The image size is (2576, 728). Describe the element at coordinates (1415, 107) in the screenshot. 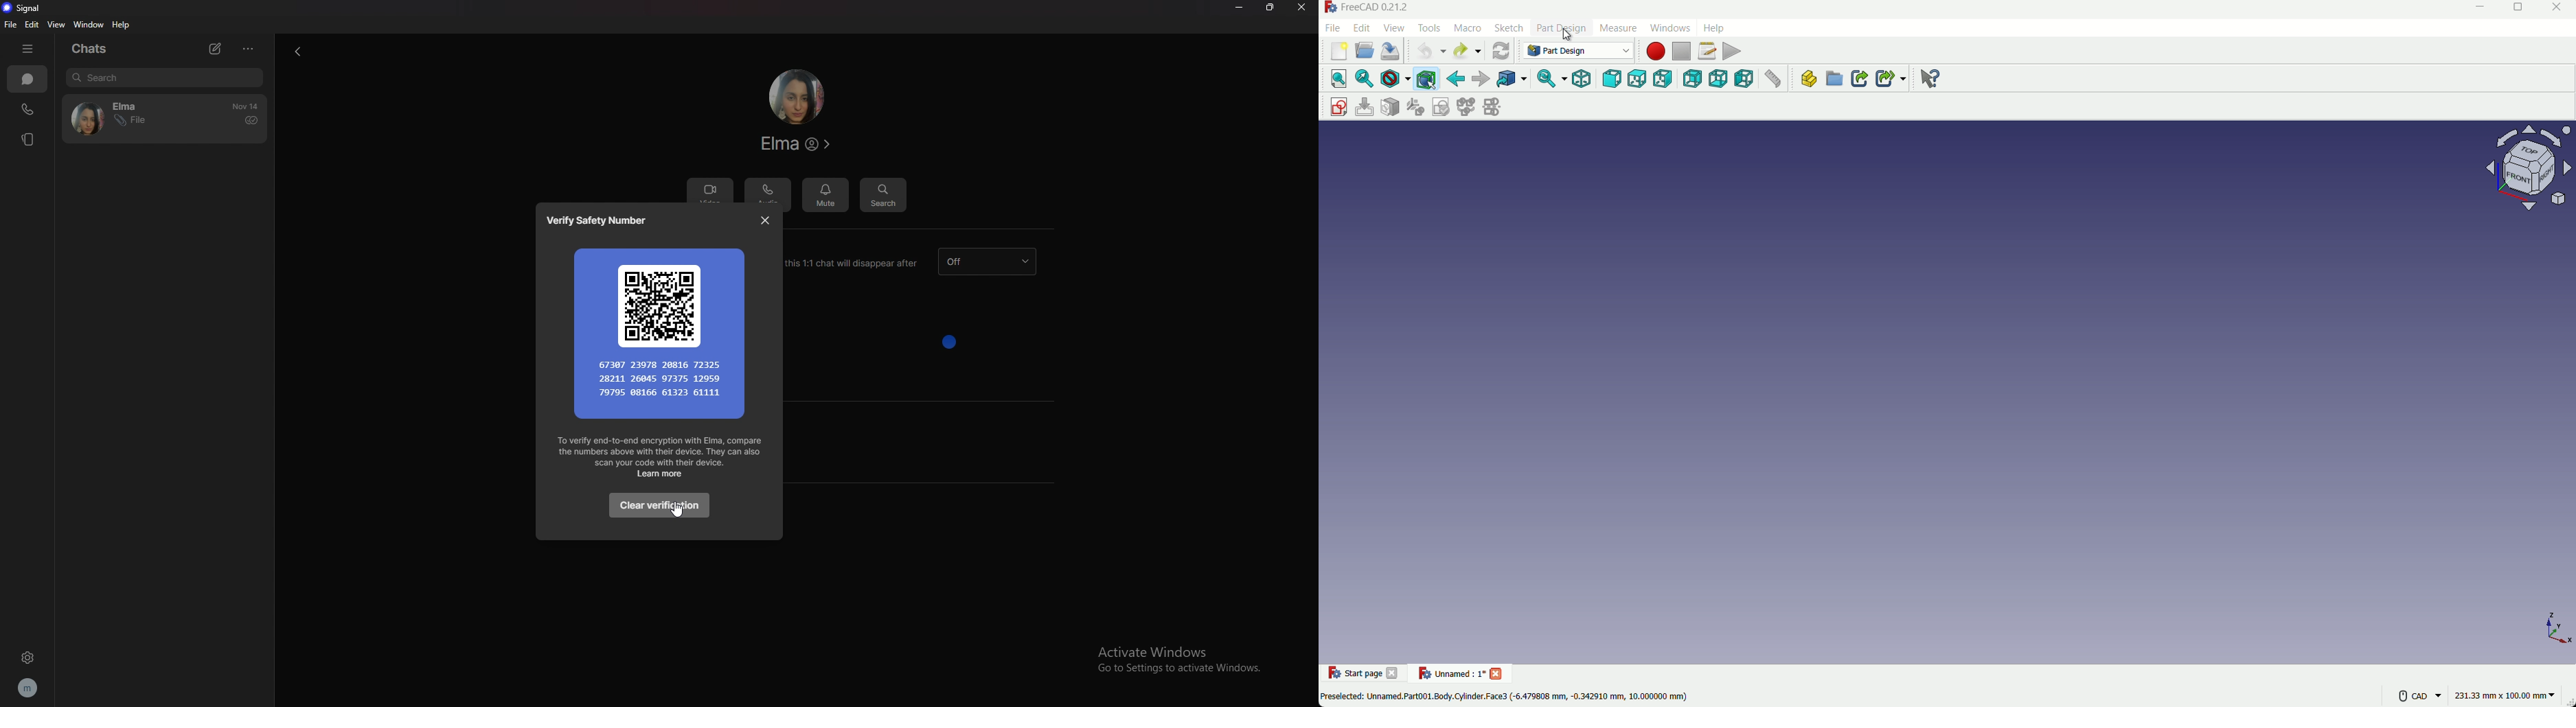

I see `reorient sketch` at that location.